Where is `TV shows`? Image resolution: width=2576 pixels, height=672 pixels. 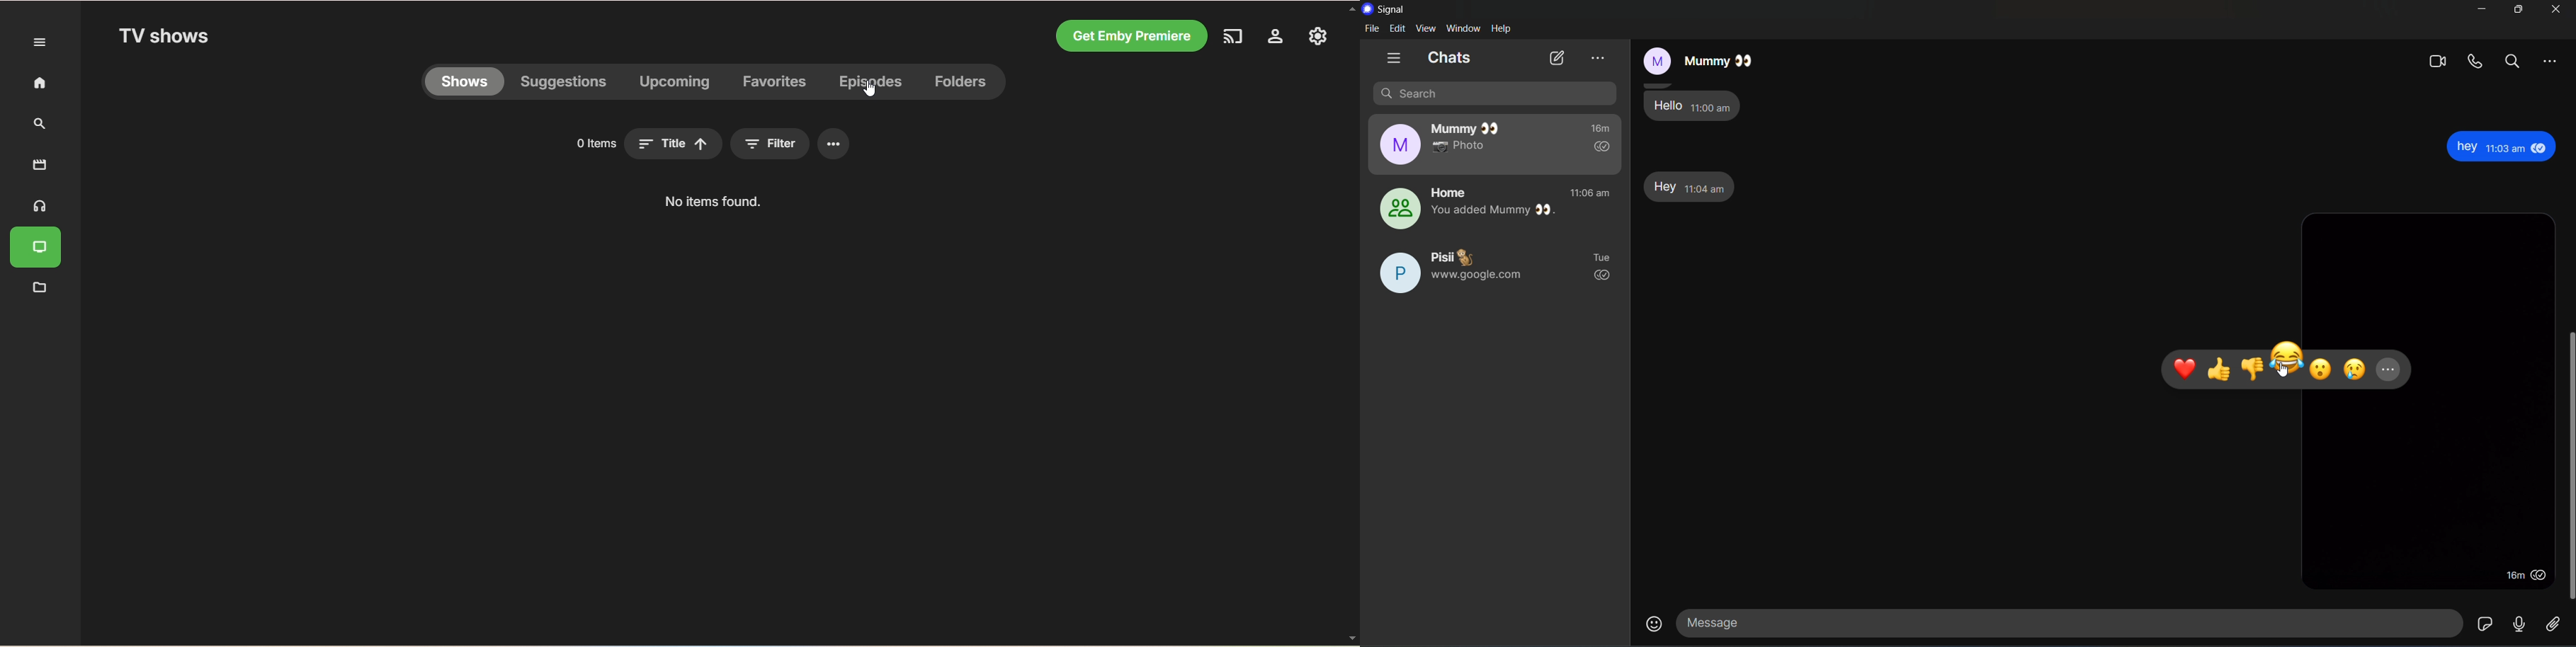 TV shows is located at coordinates (39, 249).